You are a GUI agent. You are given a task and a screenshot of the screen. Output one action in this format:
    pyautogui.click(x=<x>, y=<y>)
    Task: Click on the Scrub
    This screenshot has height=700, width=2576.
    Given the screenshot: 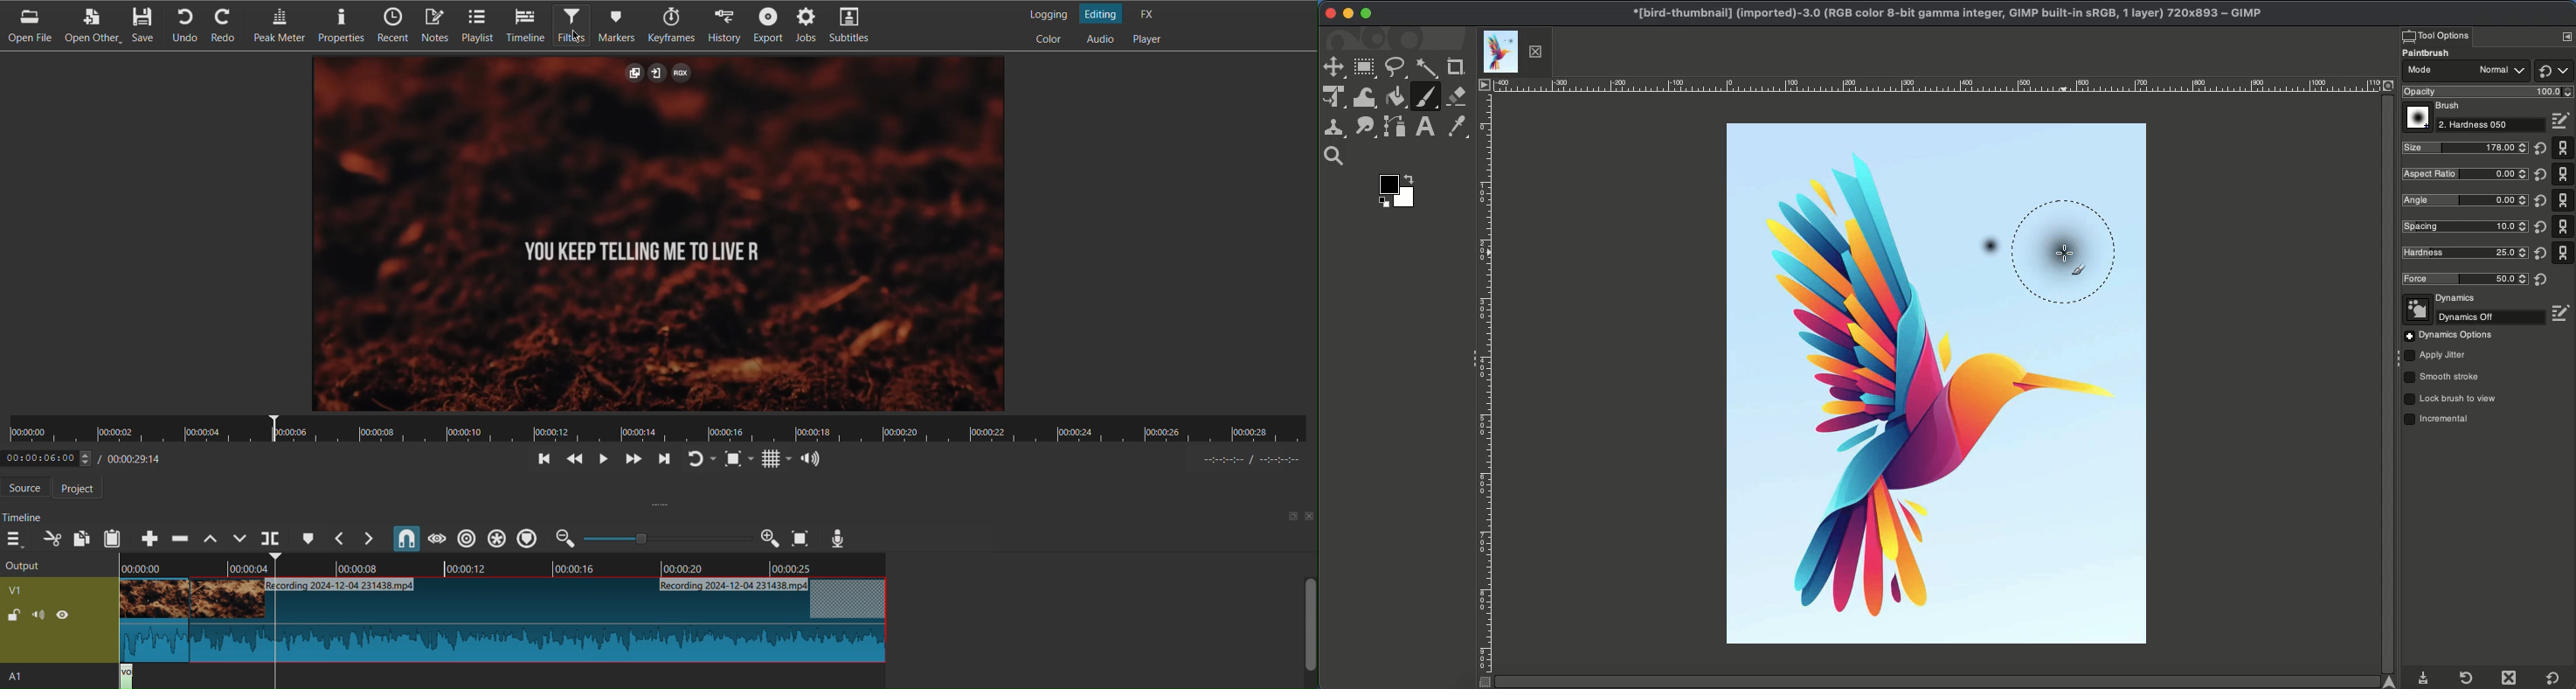 What is the action you would take?
    pyautogui.click(x=436, y=538)
    